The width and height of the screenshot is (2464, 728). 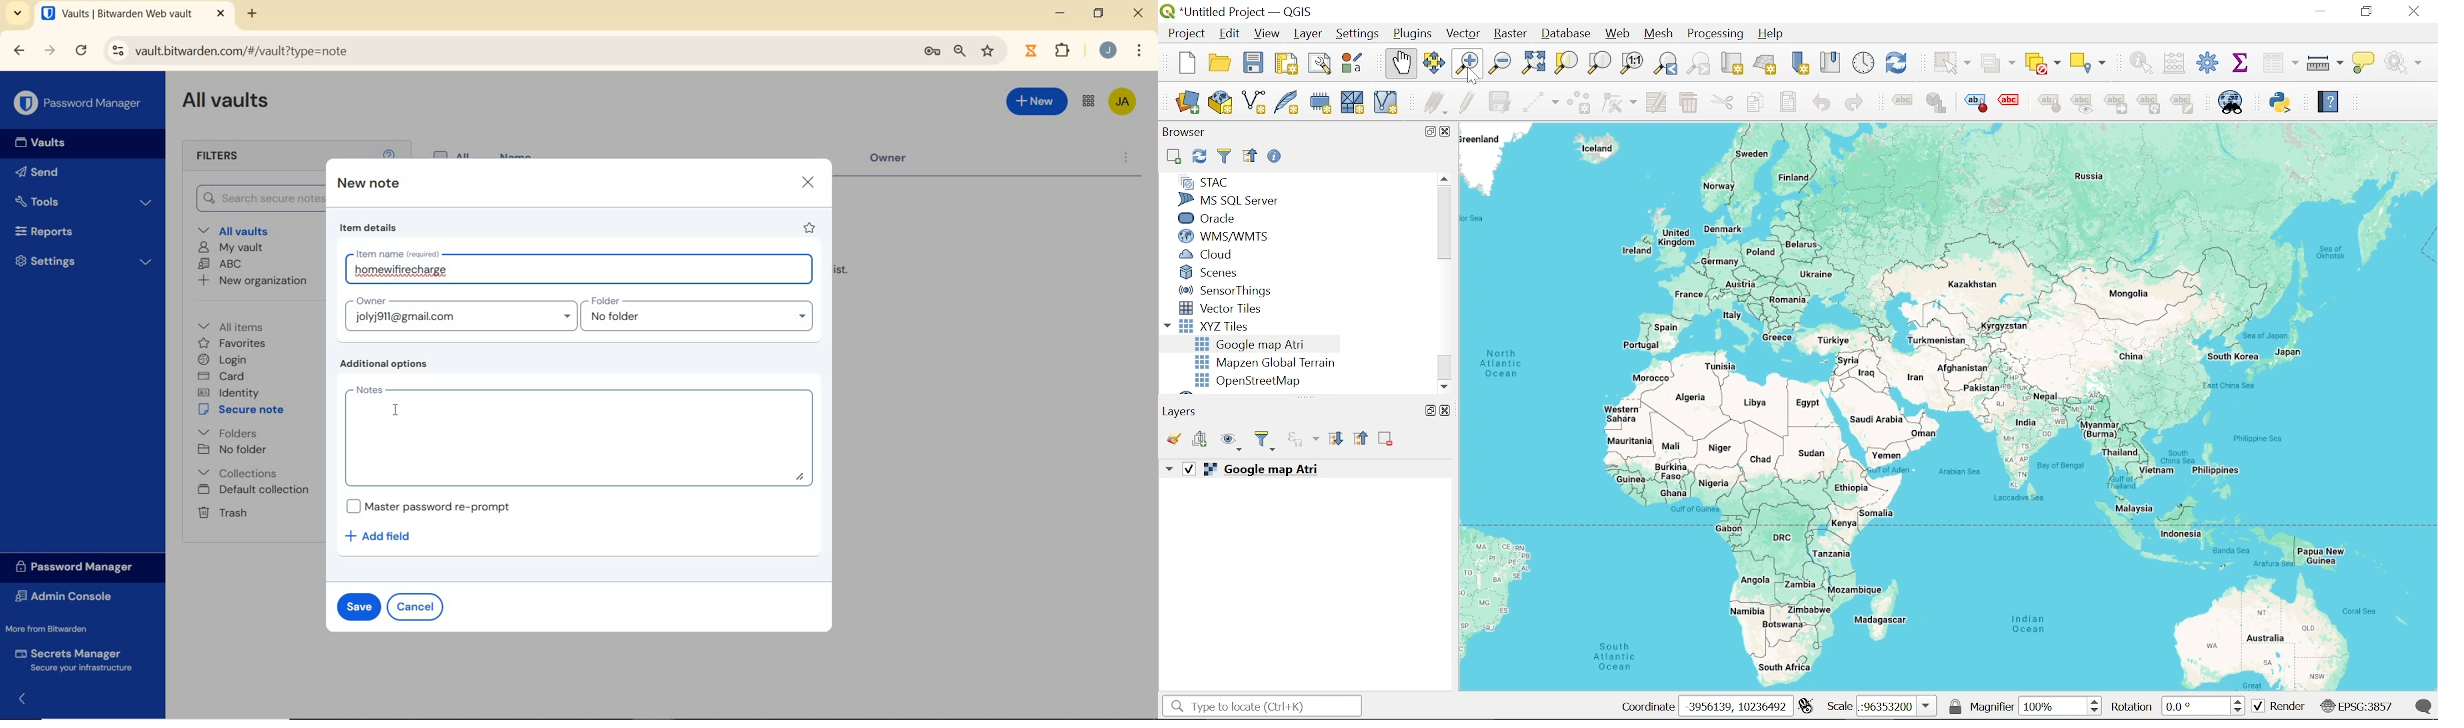 I want to click on View, so click(x=1267, y=35).